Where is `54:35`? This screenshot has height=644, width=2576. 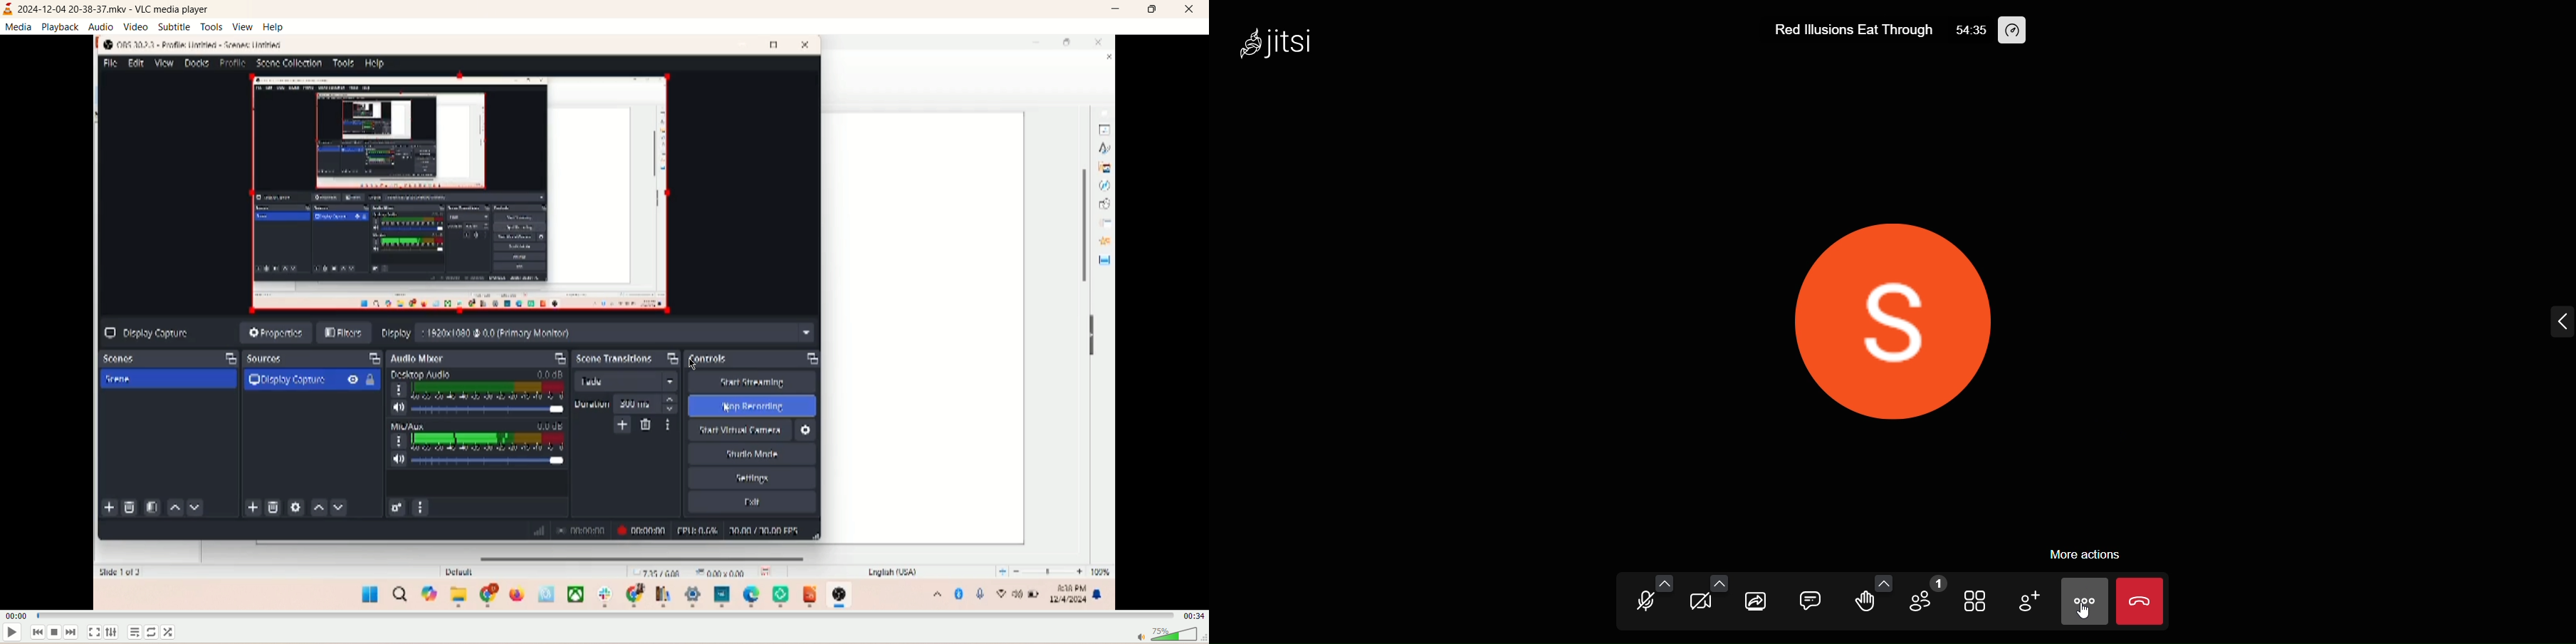 54:35 is located at coordinates (1969, 31).